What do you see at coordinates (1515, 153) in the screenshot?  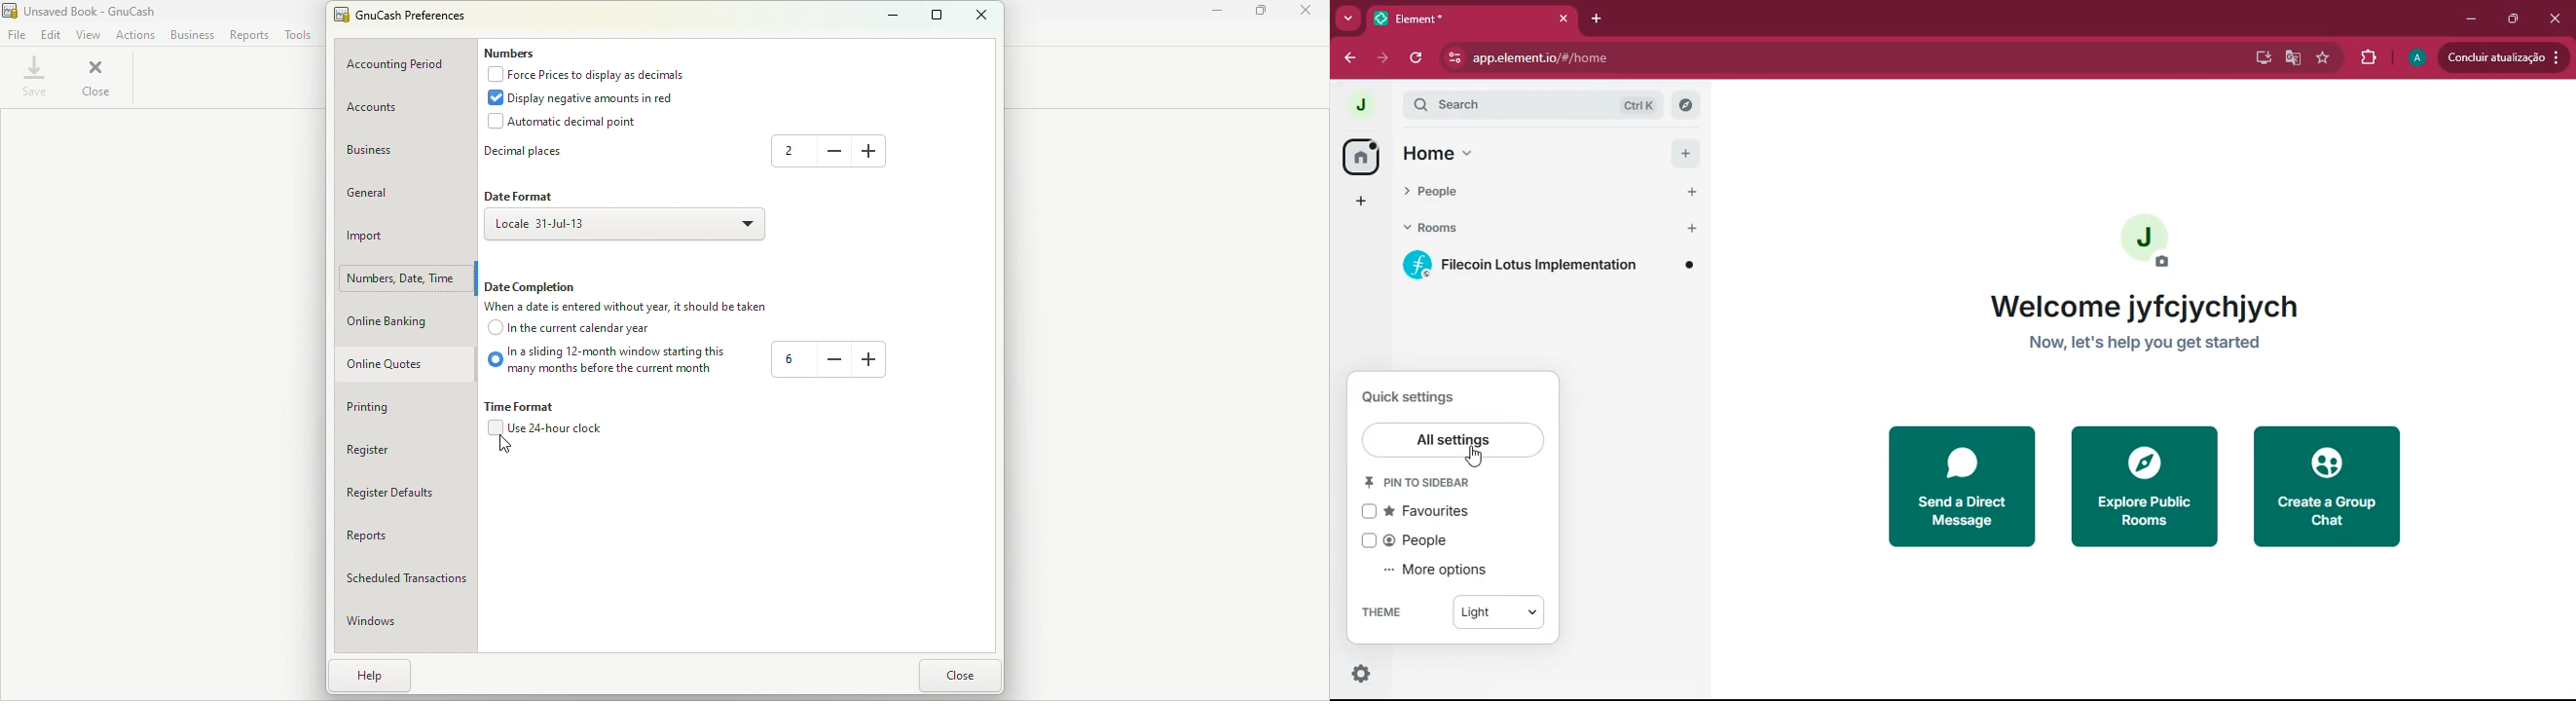 I see `home` at bounding box center [1515, 153].